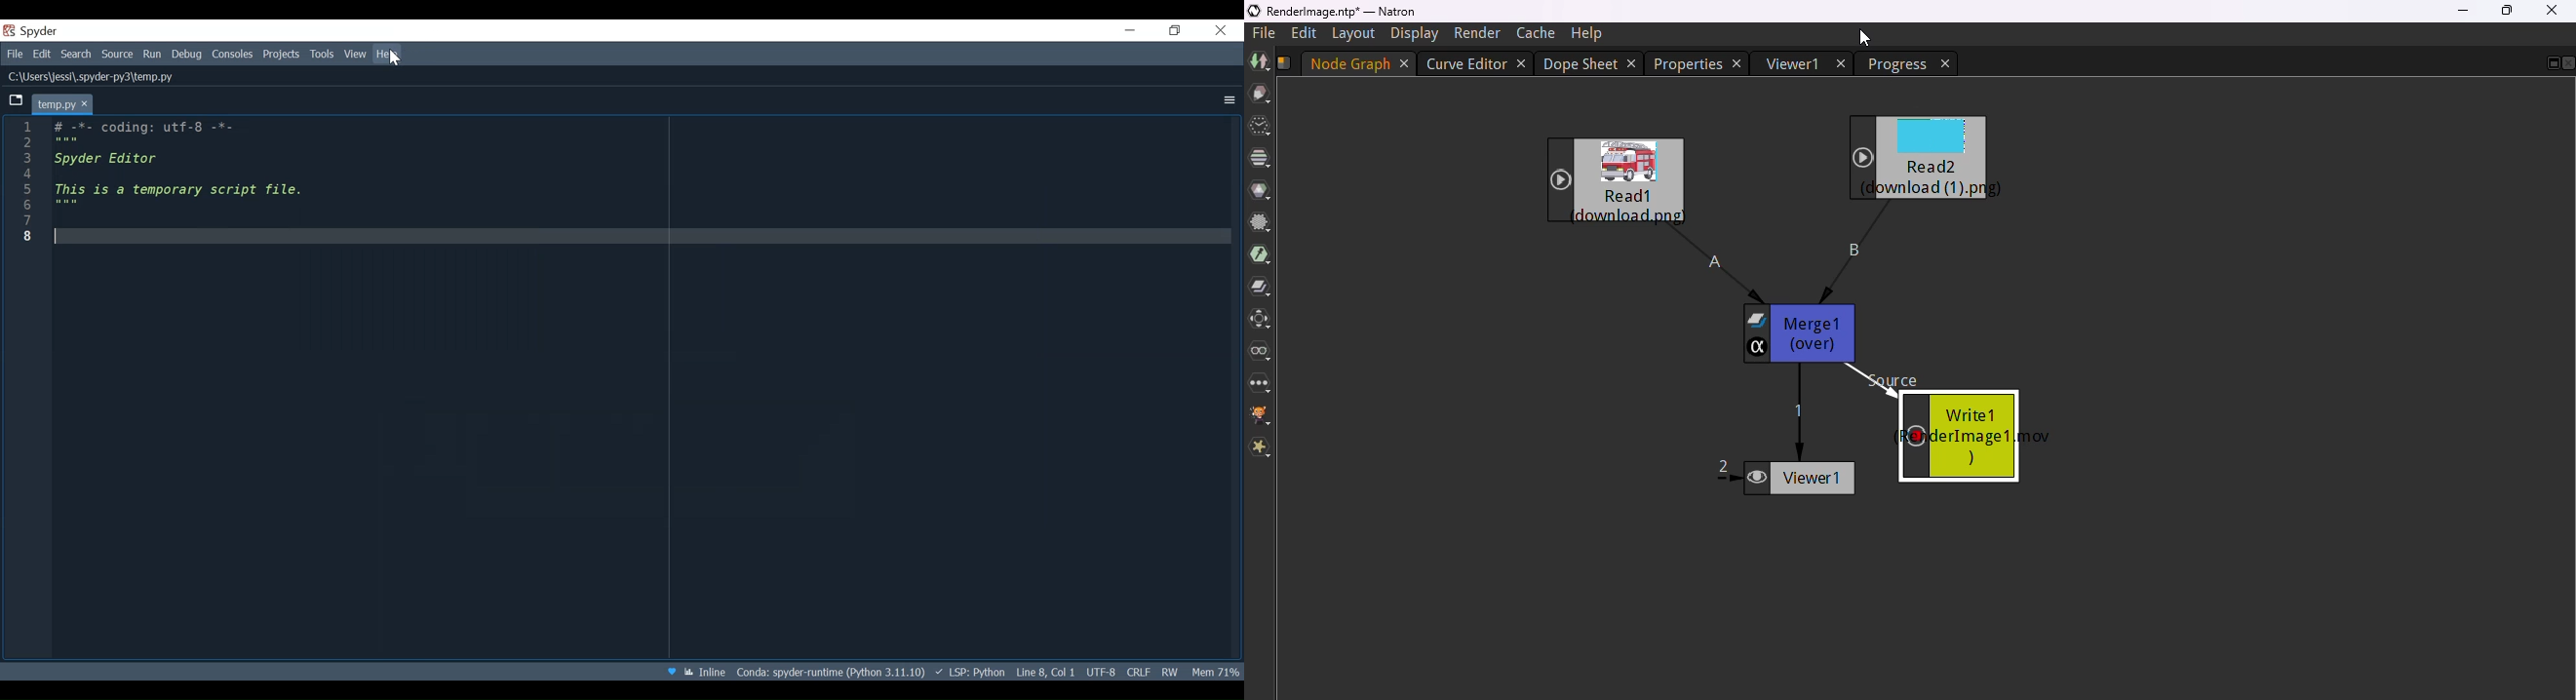 The height and width of the screenshot is (700, 2576). Describe the element at coordinates (234, 56) in the screenshot. I see `Consoles` at that location.